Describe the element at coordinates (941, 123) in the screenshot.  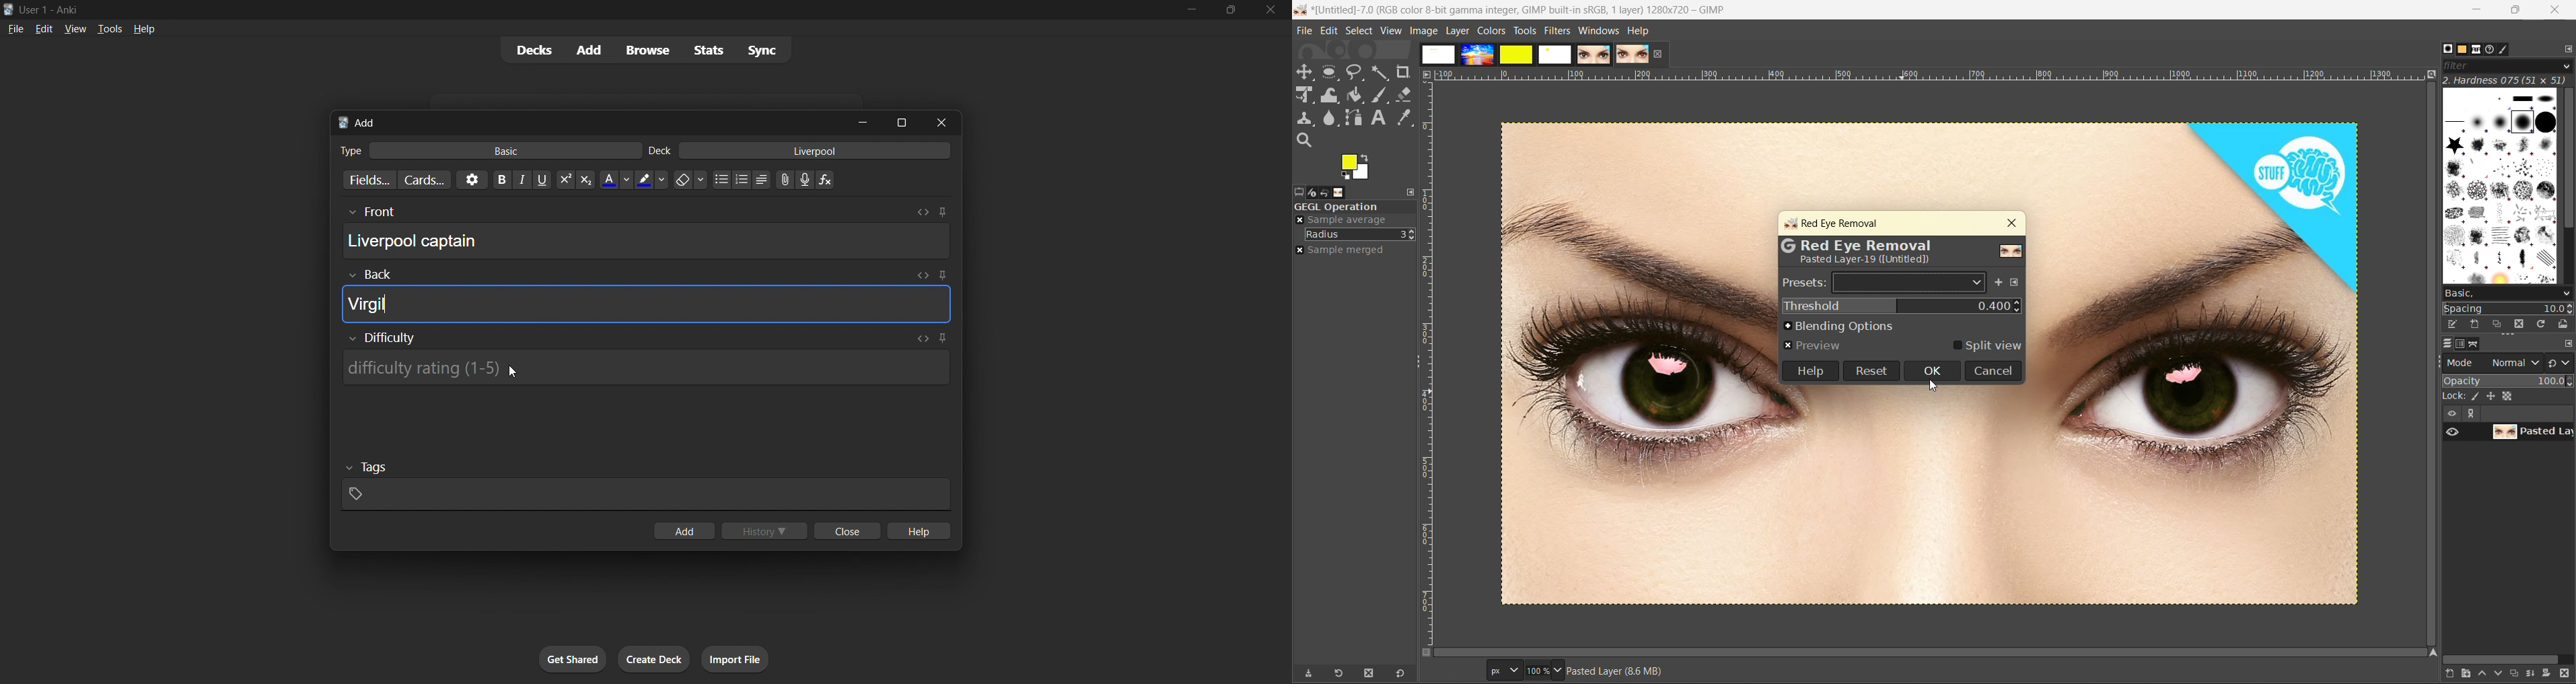
I see `close` at that location.